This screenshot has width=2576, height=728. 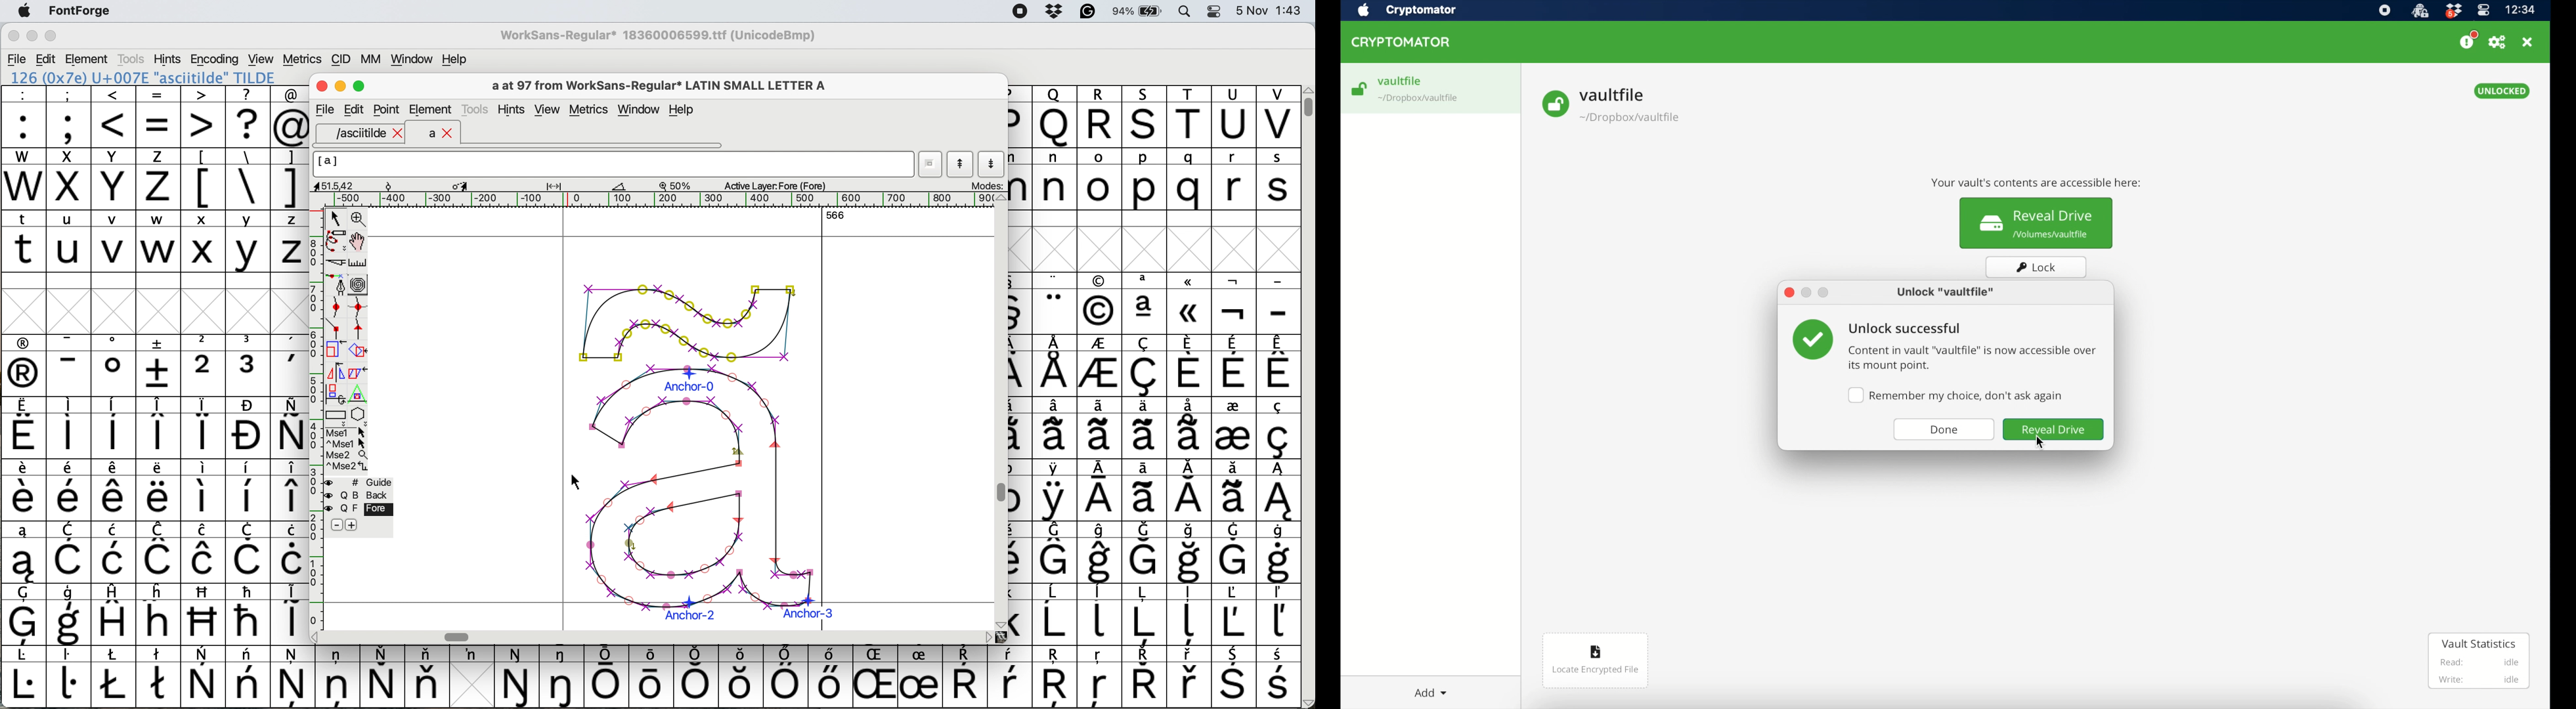 I want to click on vault statistics, so click(x=2479, y=661).